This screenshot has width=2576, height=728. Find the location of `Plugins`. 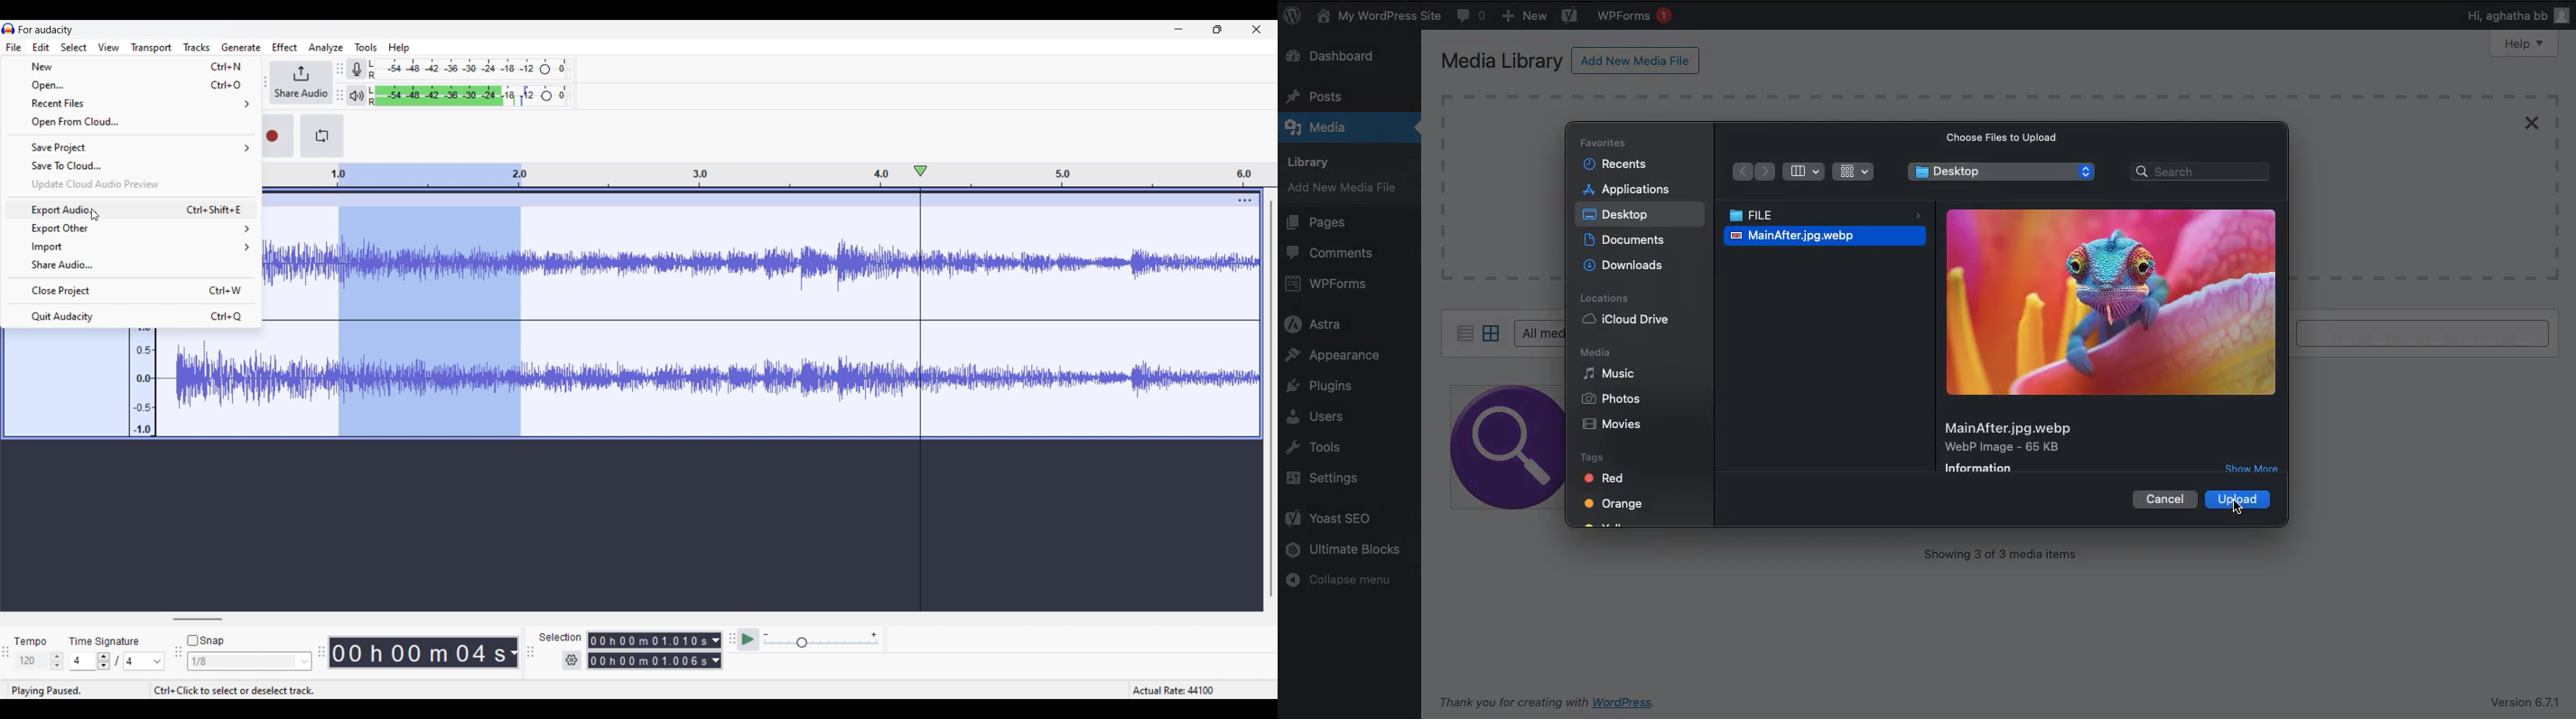

Plugins is located at coordinates (1321, 386).